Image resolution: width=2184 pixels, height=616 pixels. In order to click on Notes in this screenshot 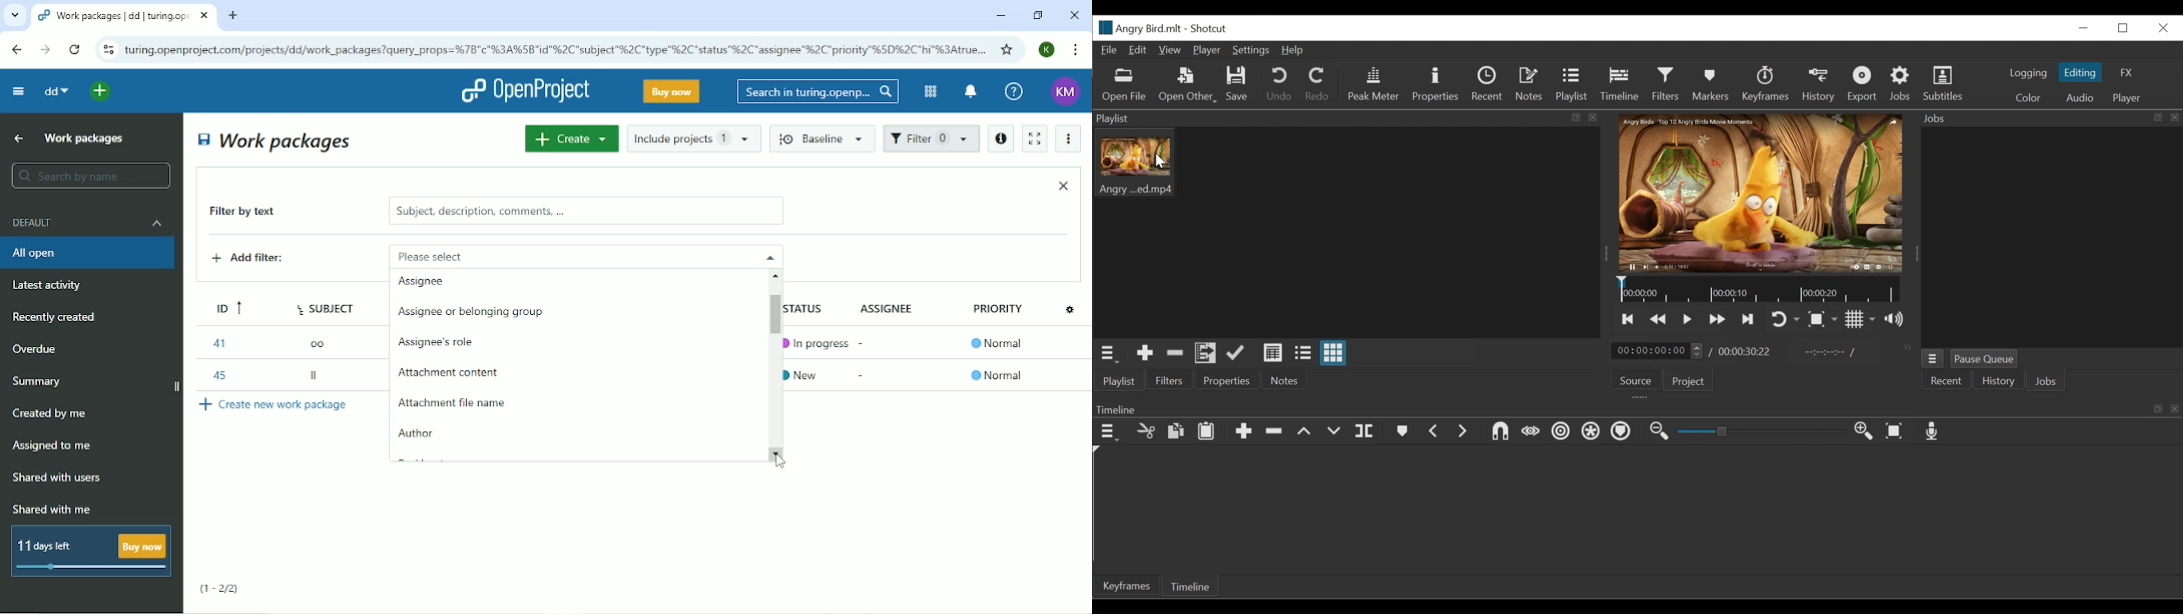, I will do `click(1288, 379)`.